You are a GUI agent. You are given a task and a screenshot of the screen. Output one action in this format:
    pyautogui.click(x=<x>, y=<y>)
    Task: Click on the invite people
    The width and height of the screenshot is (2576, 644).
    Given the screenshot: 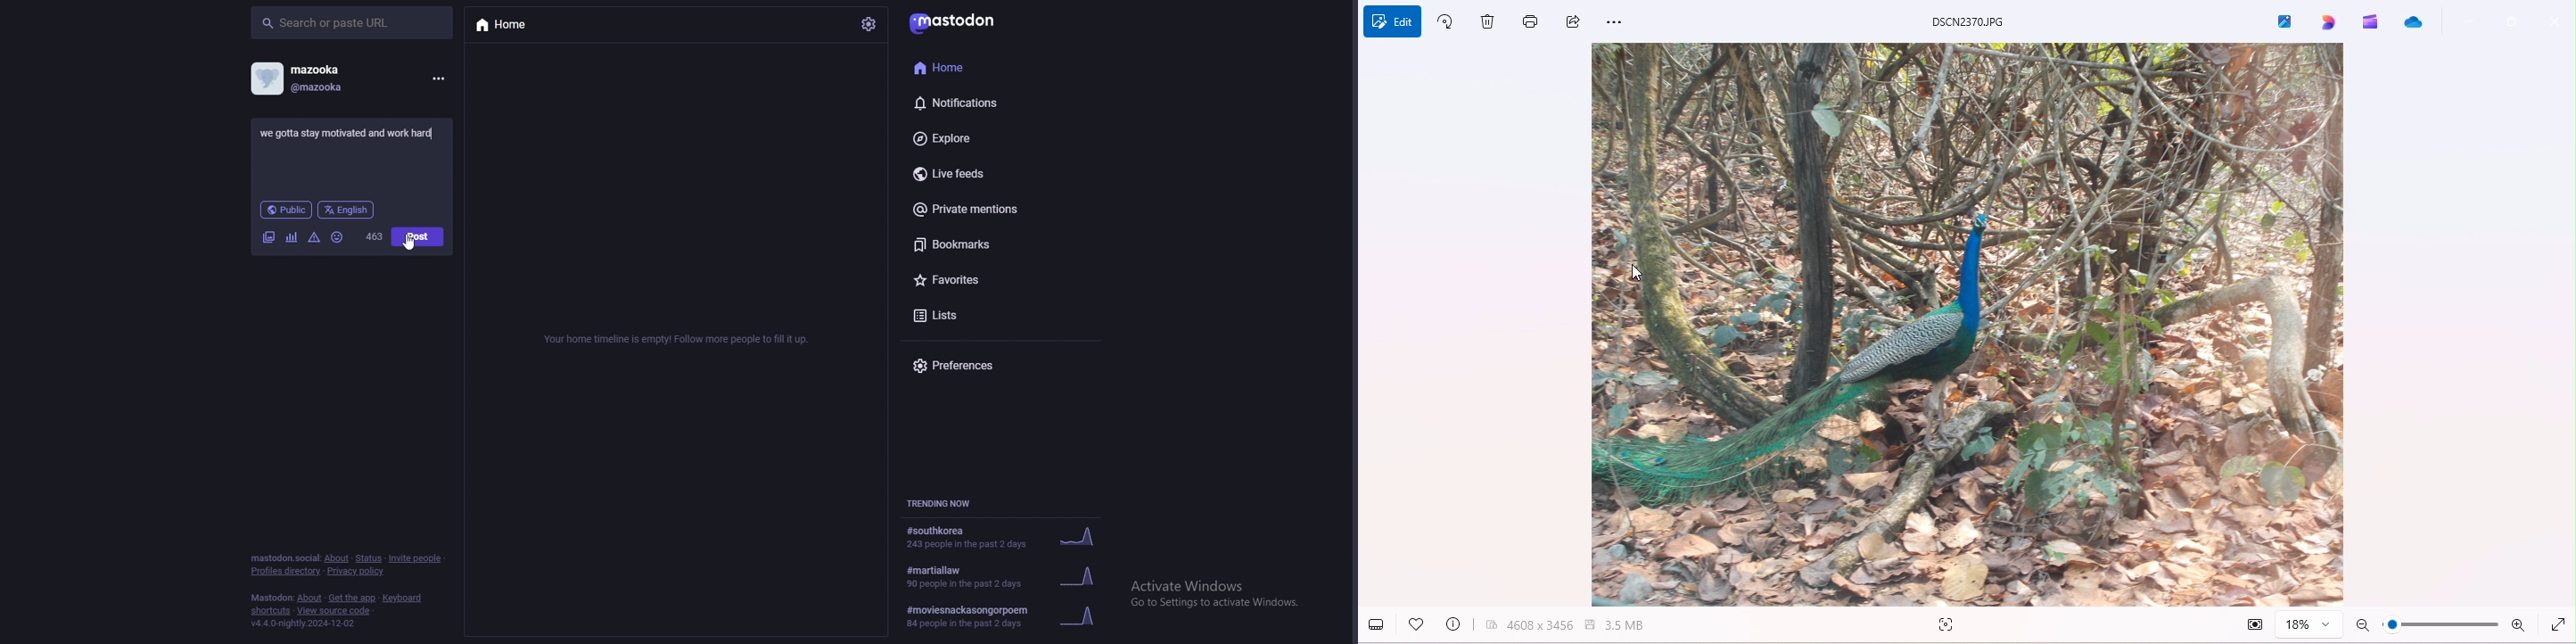 What is the action you would take?
    pyautogui.click(x=416, y=558)
    